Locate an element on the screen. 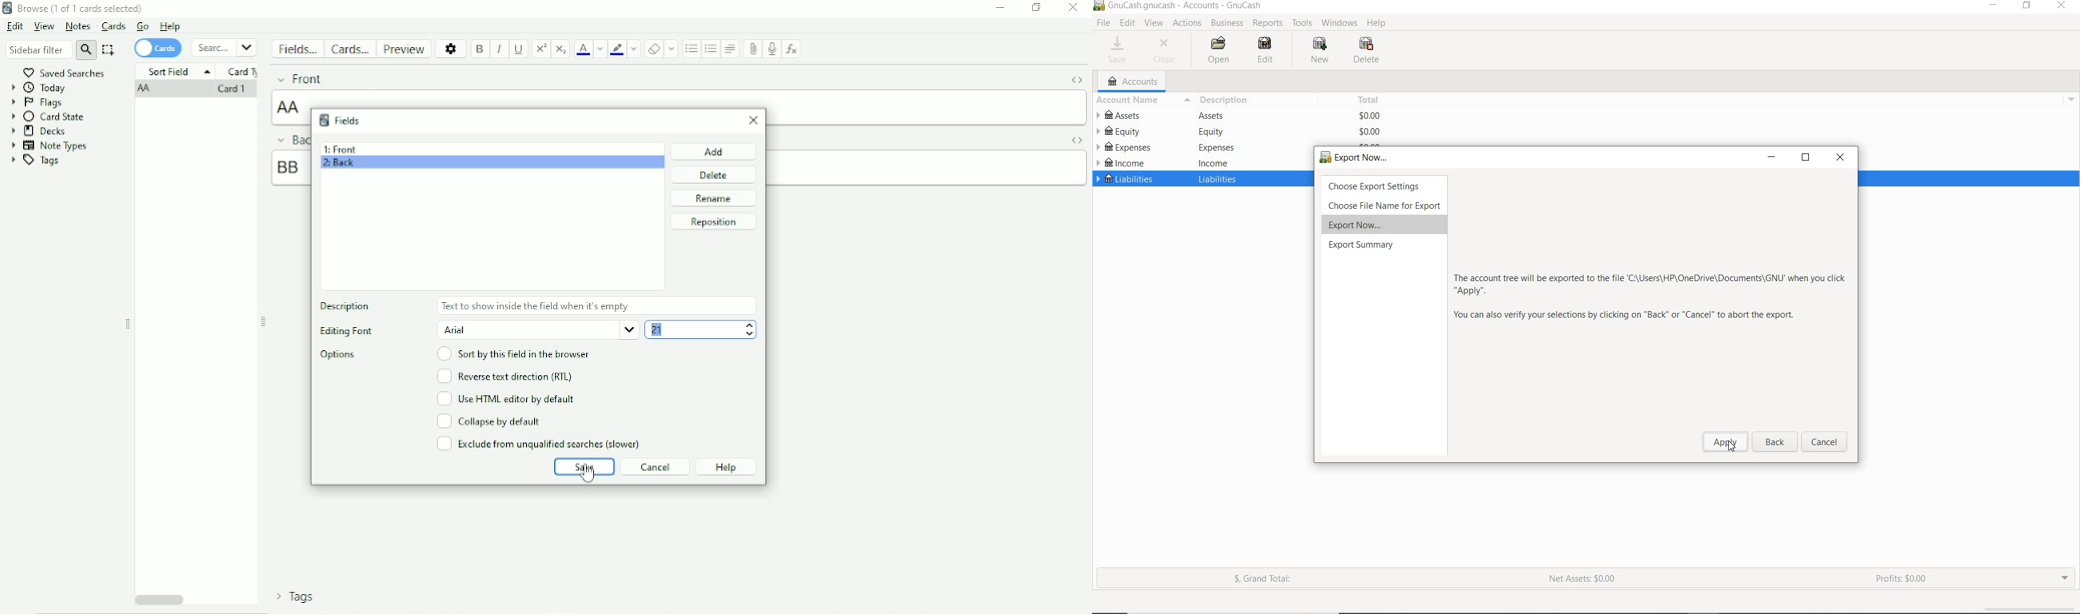 The width and height of the screenshot is (2100, 616). EXPAND is located at coordinates (2063, 579).